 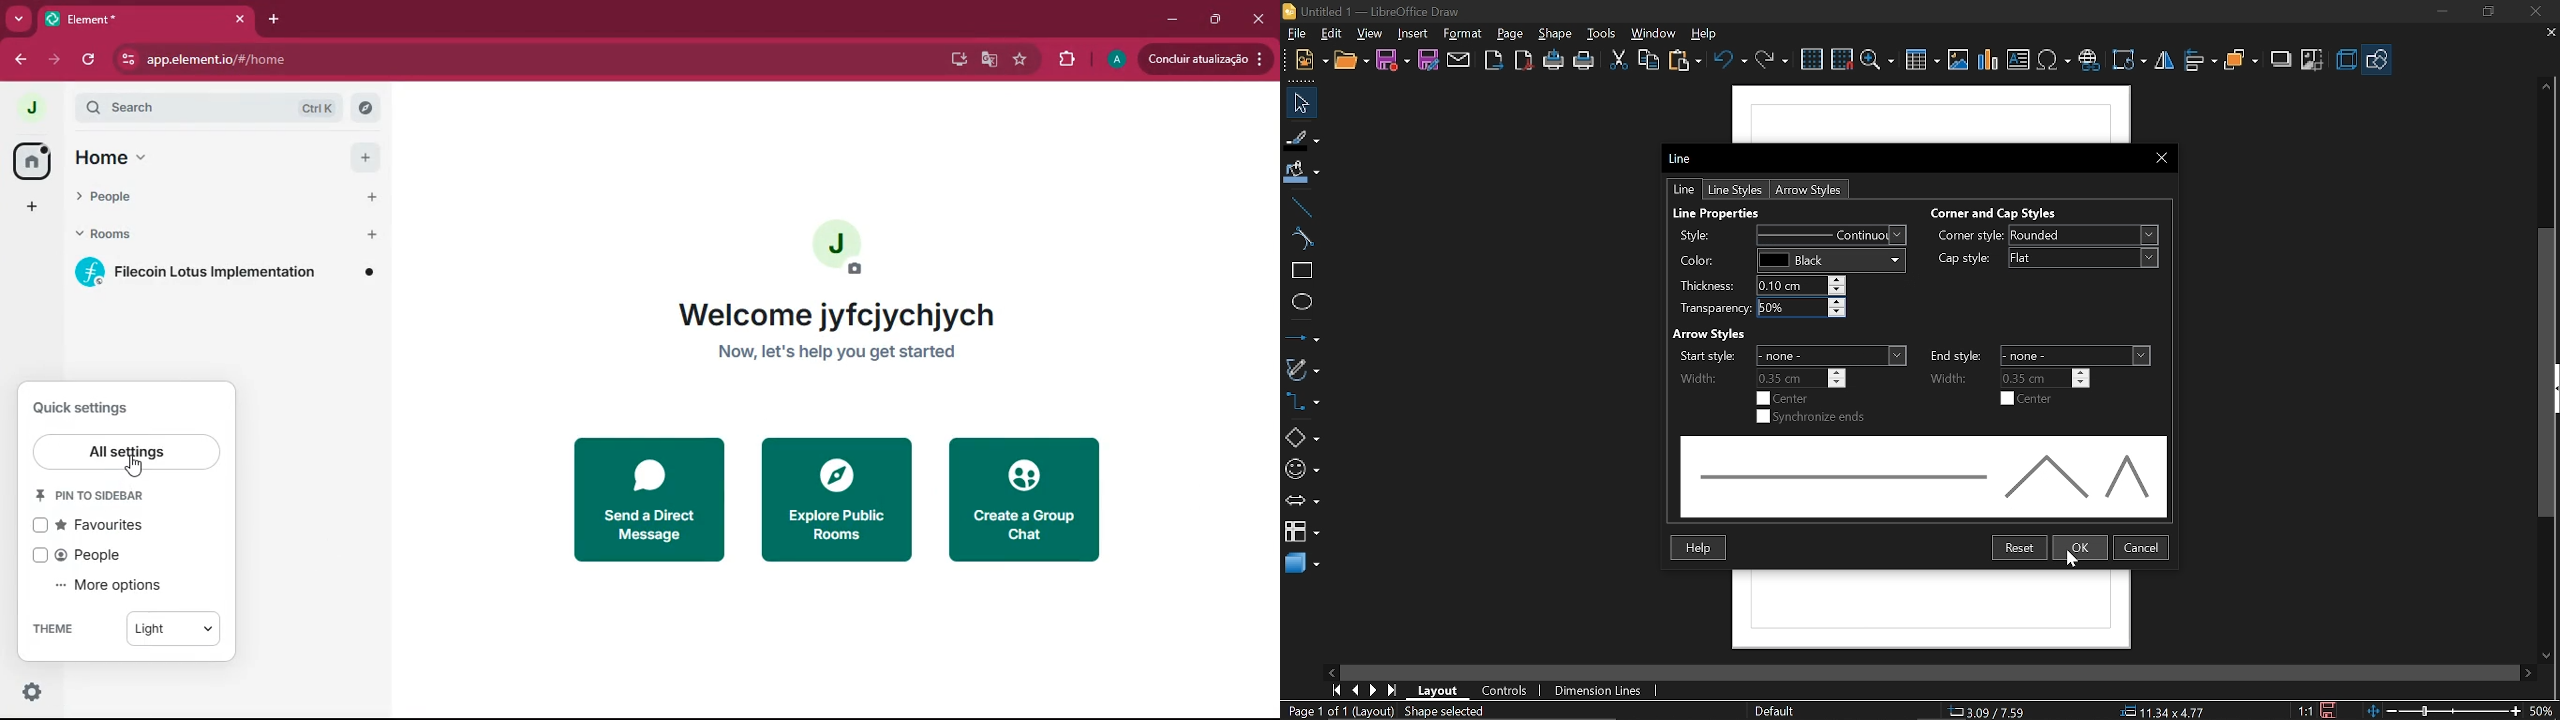 What do you see at coordinates (1373, 691) in the screenshot?
I see `next page` at bounding box center [1373, 691].